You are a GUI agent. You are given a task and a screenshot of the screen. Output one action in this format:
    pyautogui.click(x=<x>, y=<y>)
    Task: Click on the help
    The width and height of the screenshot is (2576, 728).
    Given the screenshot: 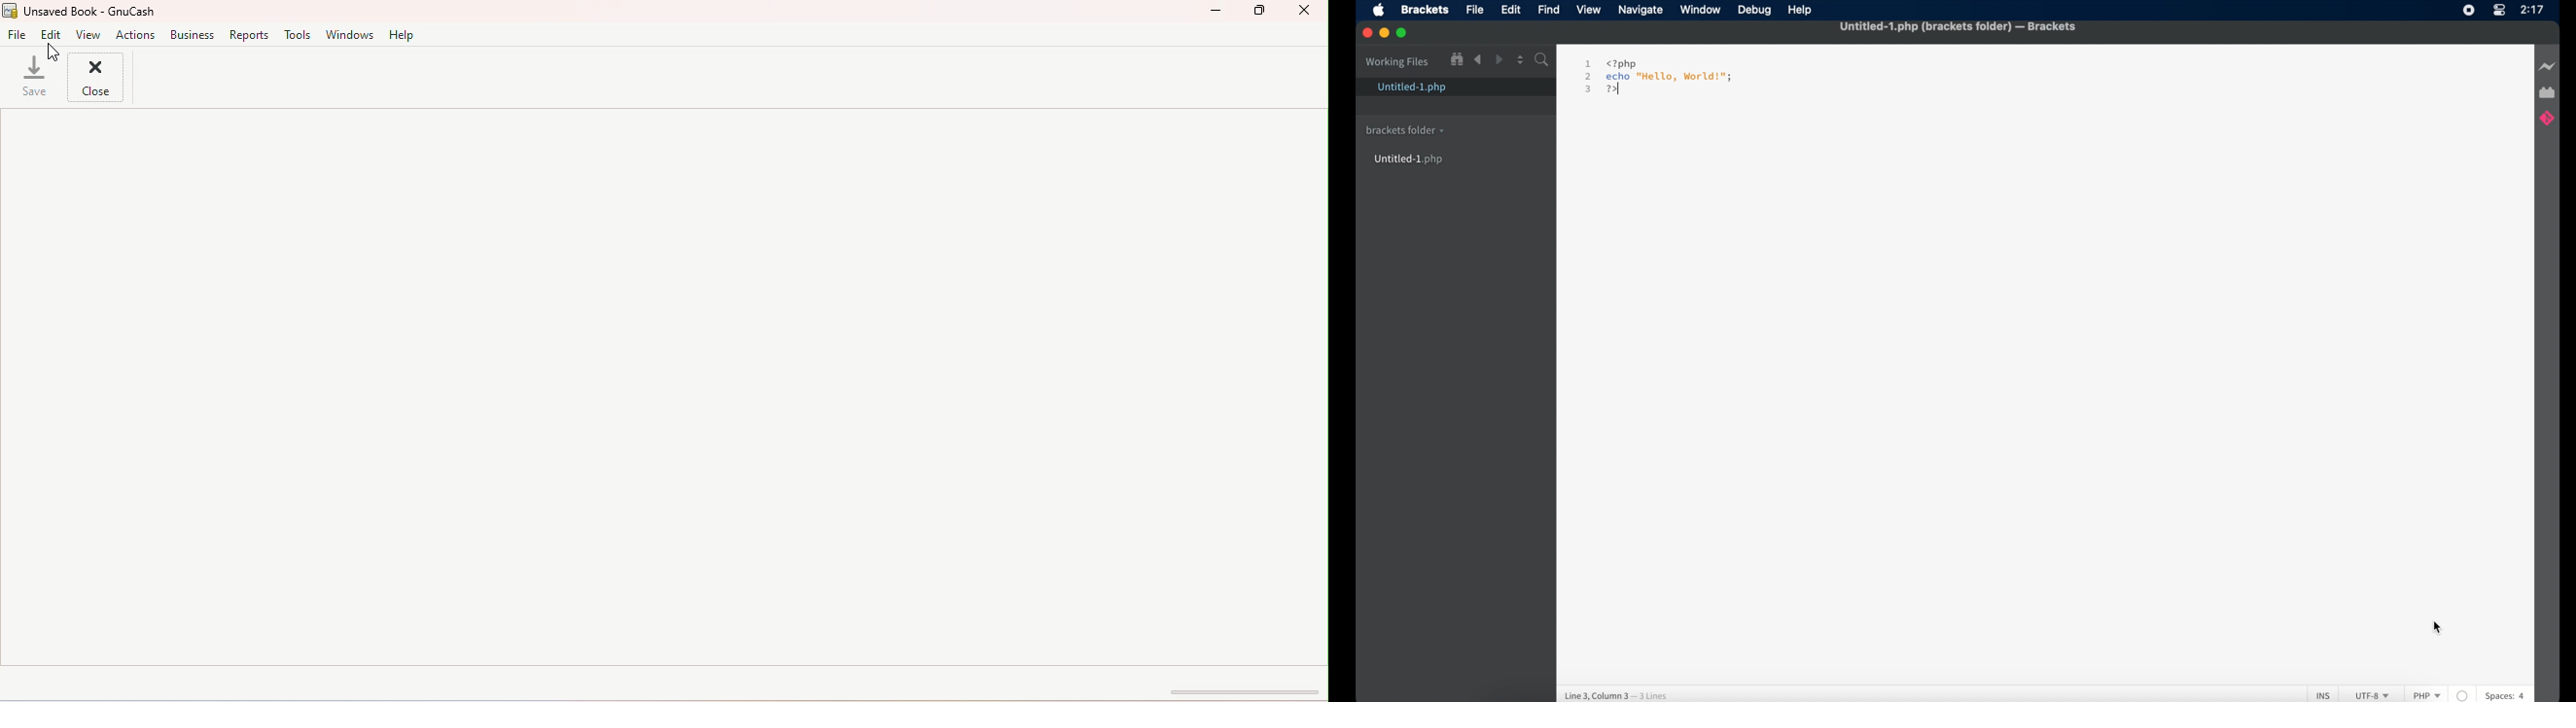 What is the action you would take?
    pyautogui.click(x=1800, y=10)
    